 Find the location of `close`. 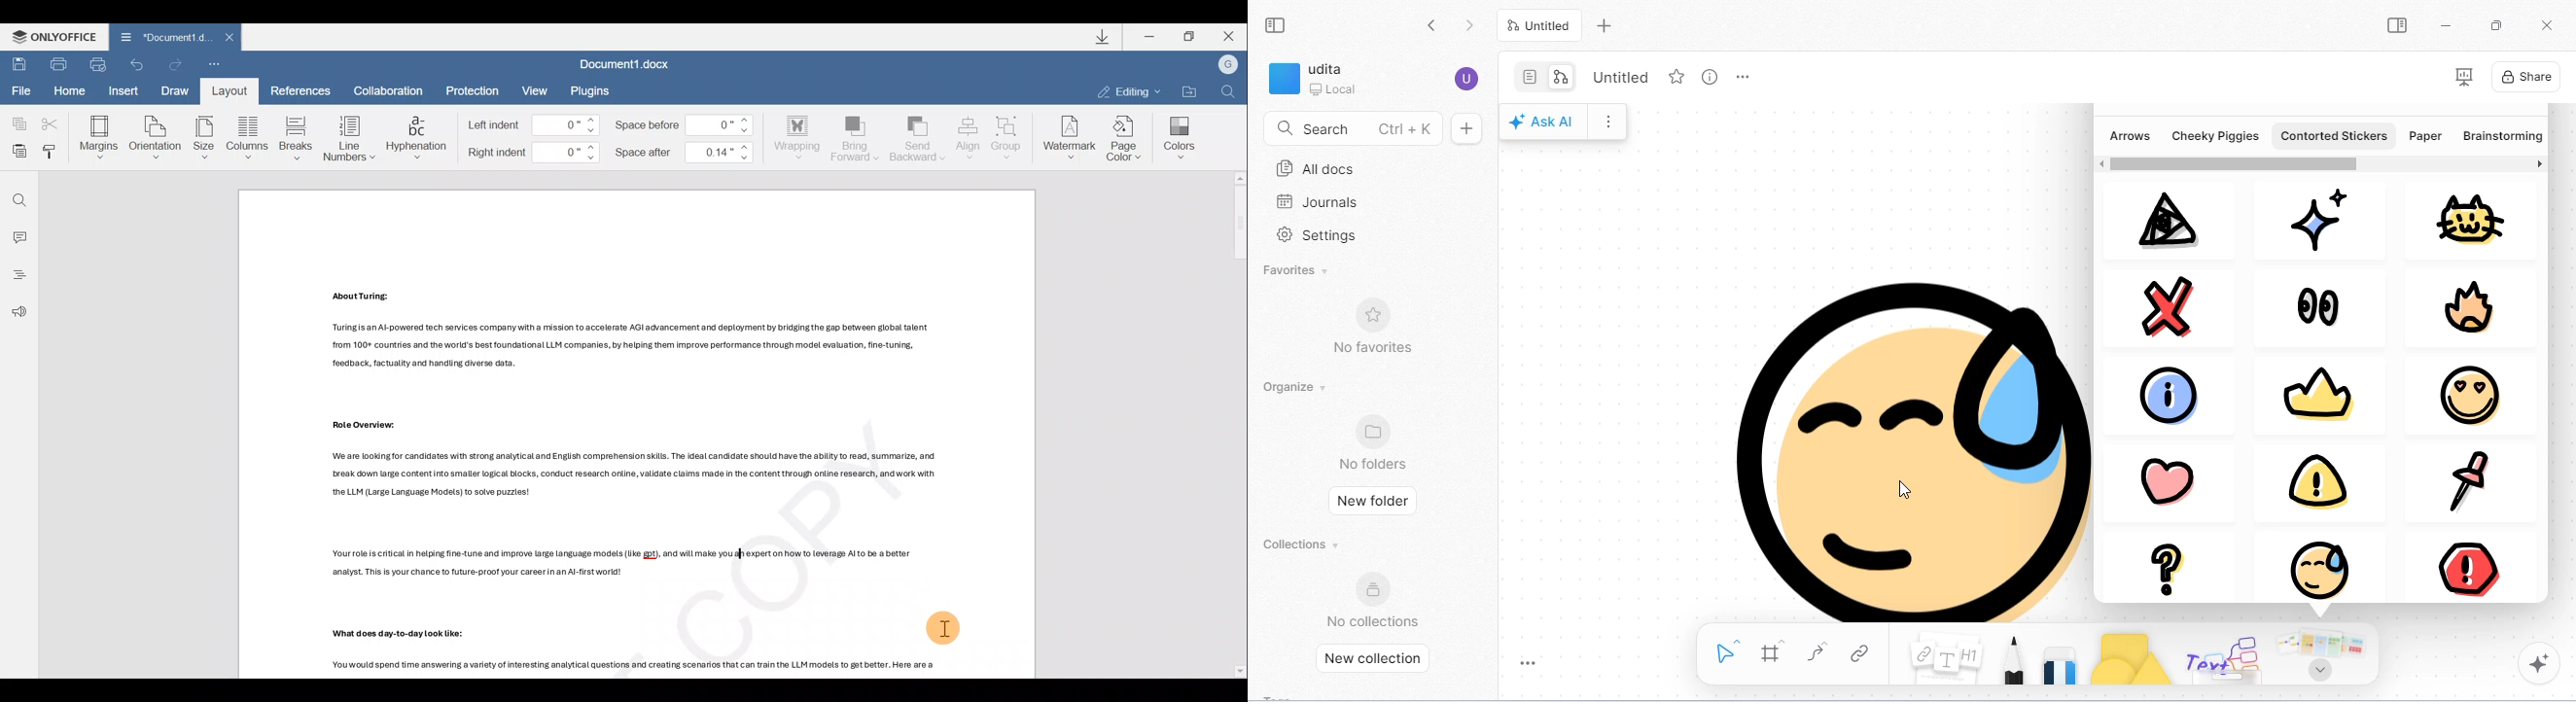

close is located at coordinates (2175, 305).